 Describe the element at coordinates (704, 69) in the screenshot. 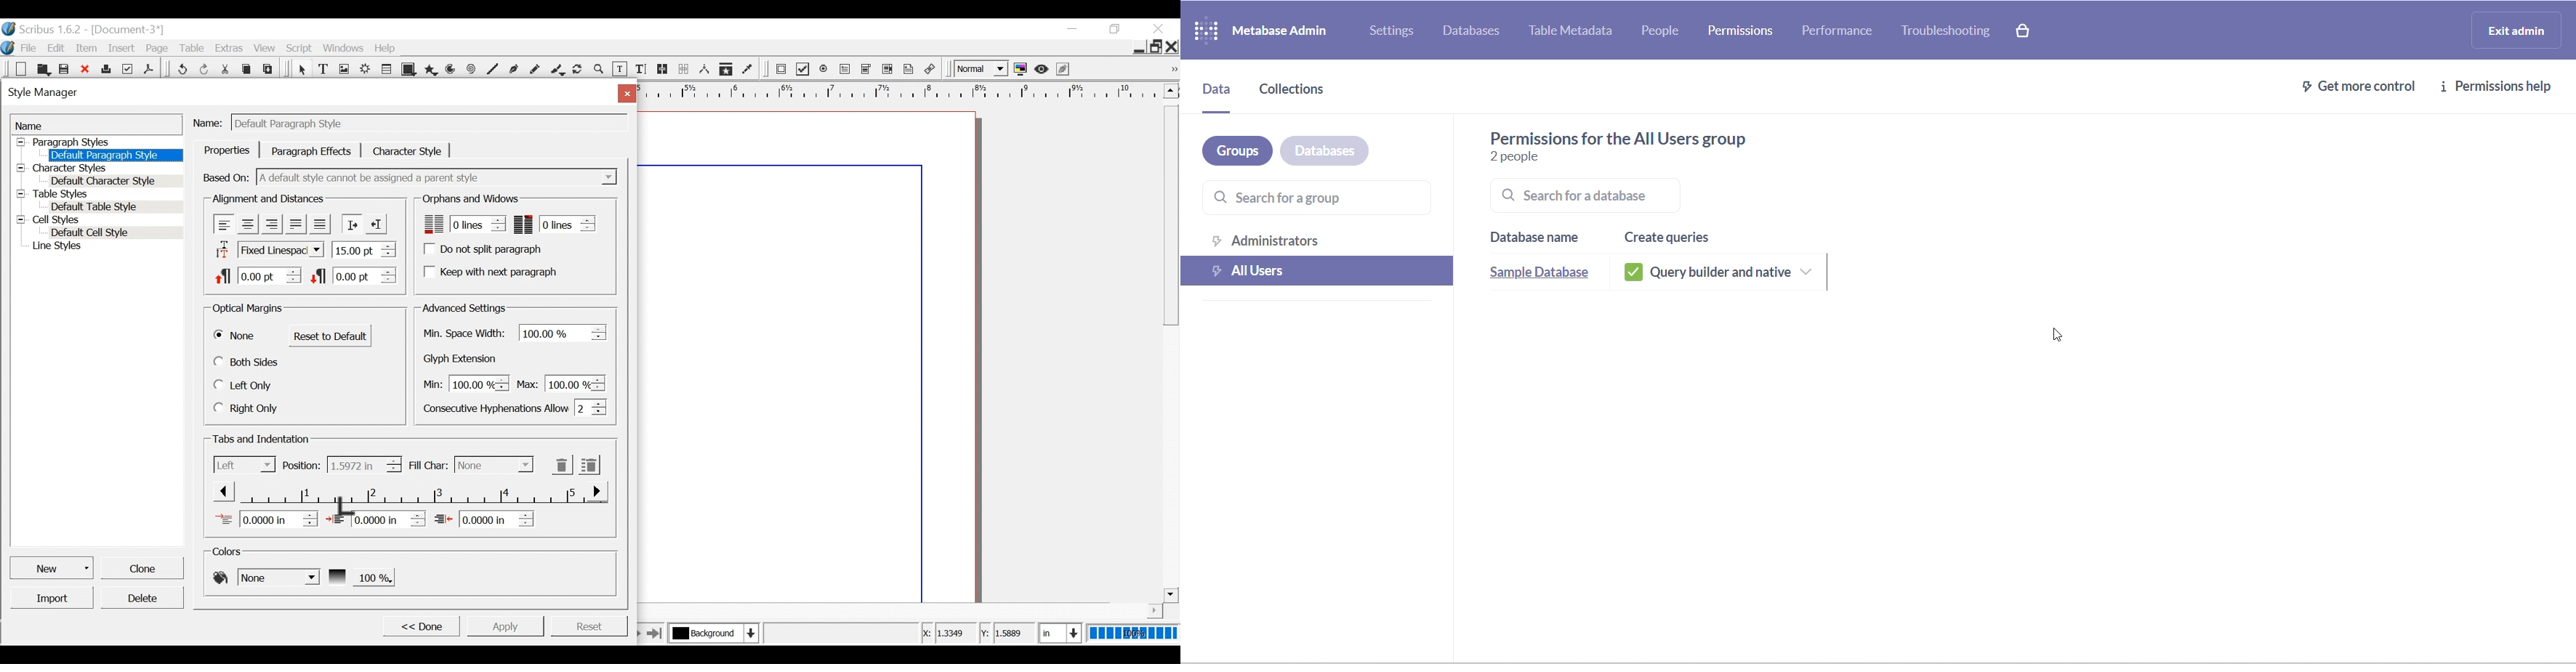

I see `Measurements` at that location.